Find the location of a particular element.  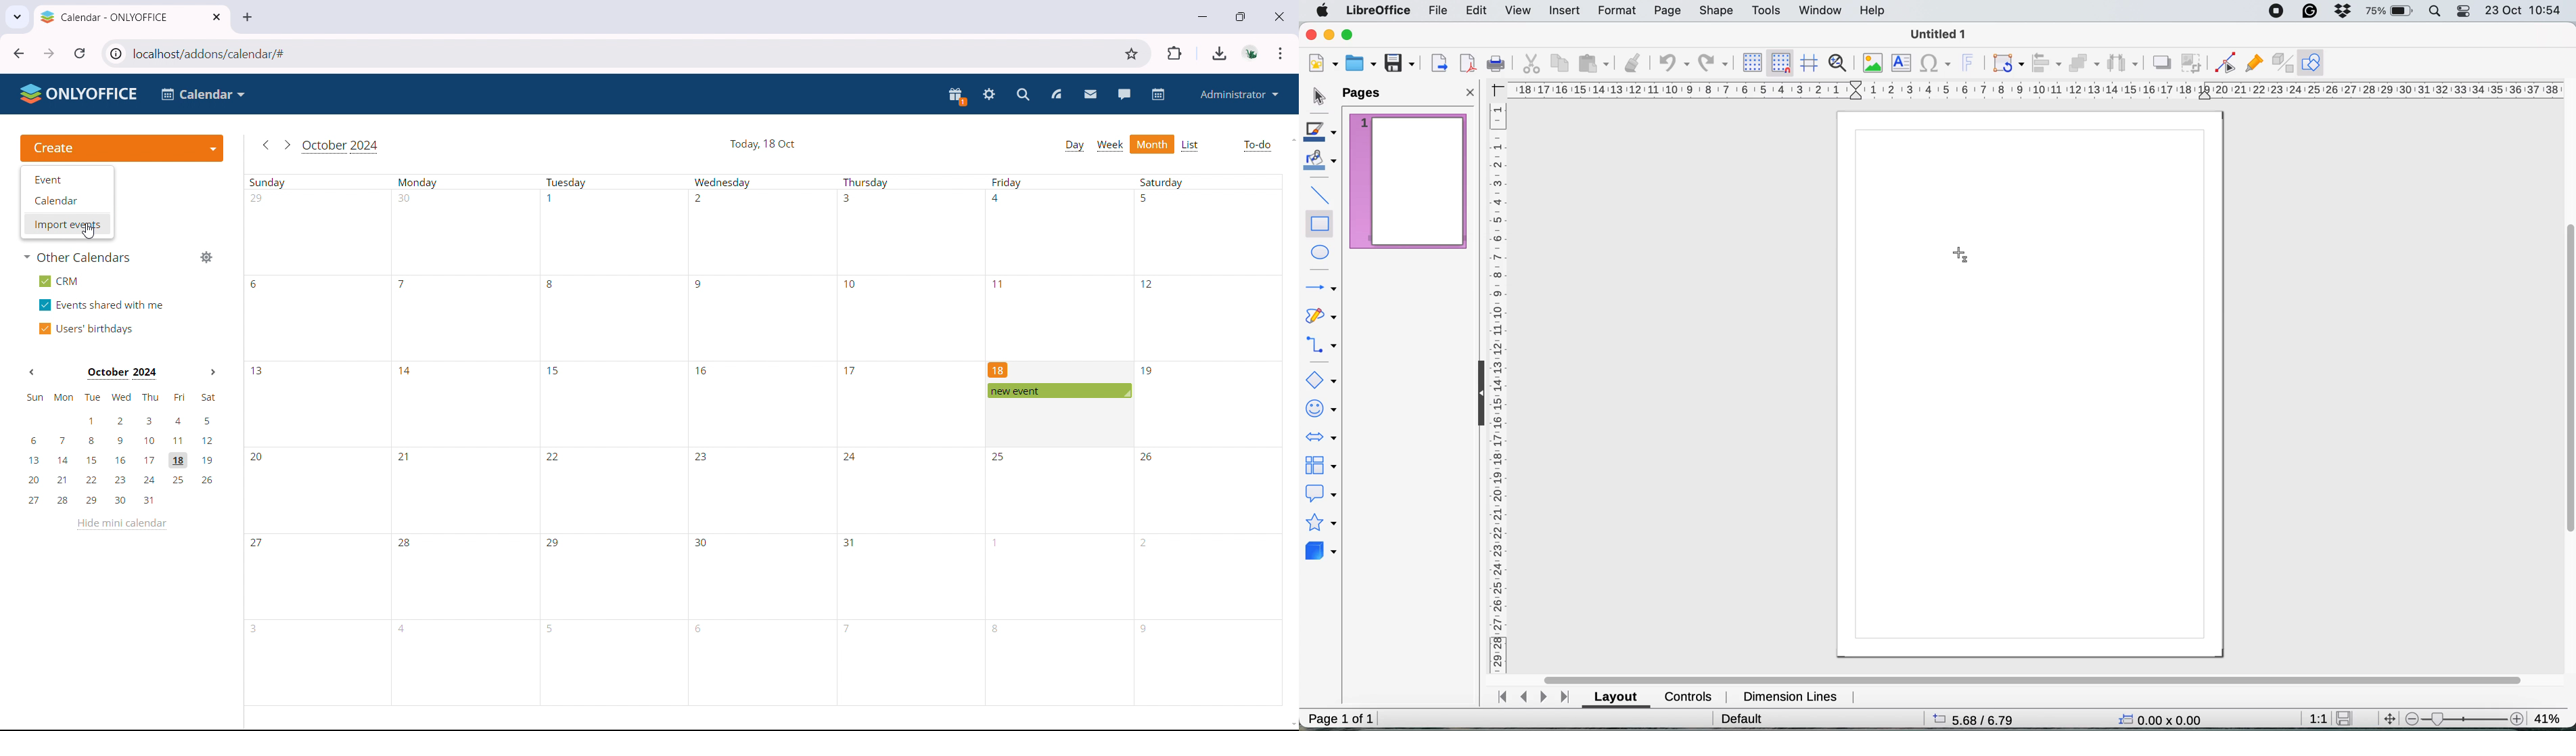

vertical scroll bar is located at coordinates (2567, 380).